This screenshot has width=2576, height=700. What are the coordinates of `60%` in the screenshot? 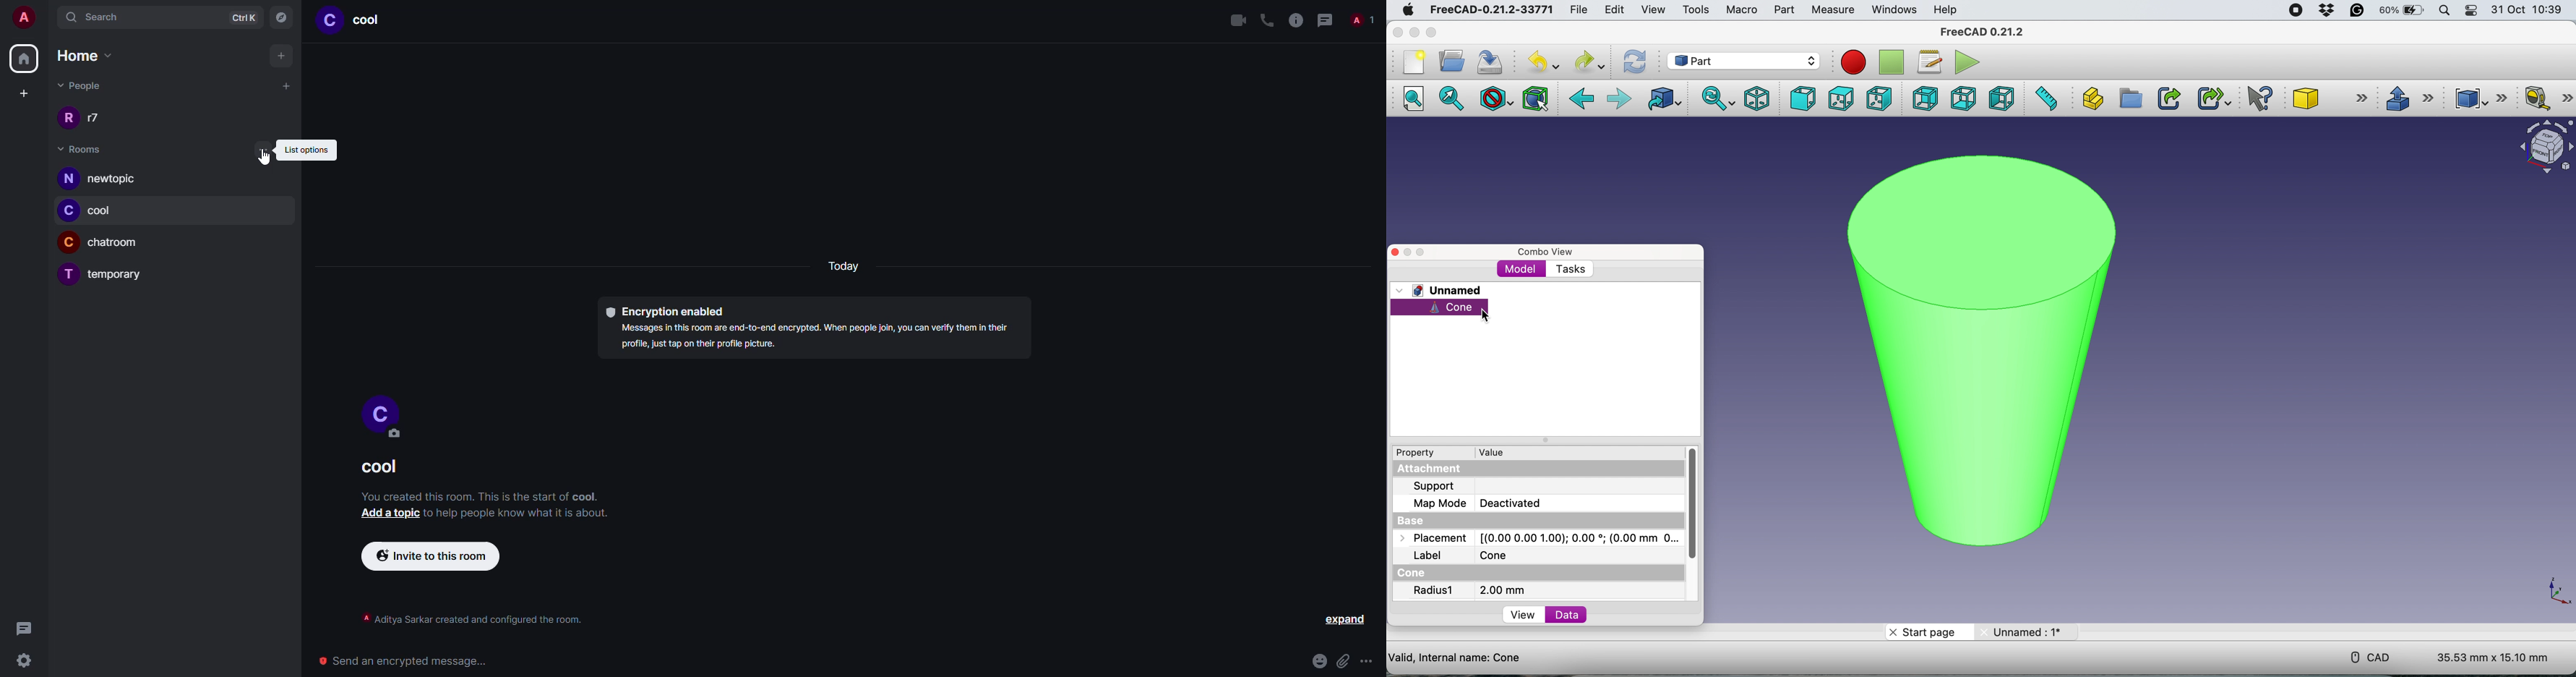 It's located at (2402, 11).